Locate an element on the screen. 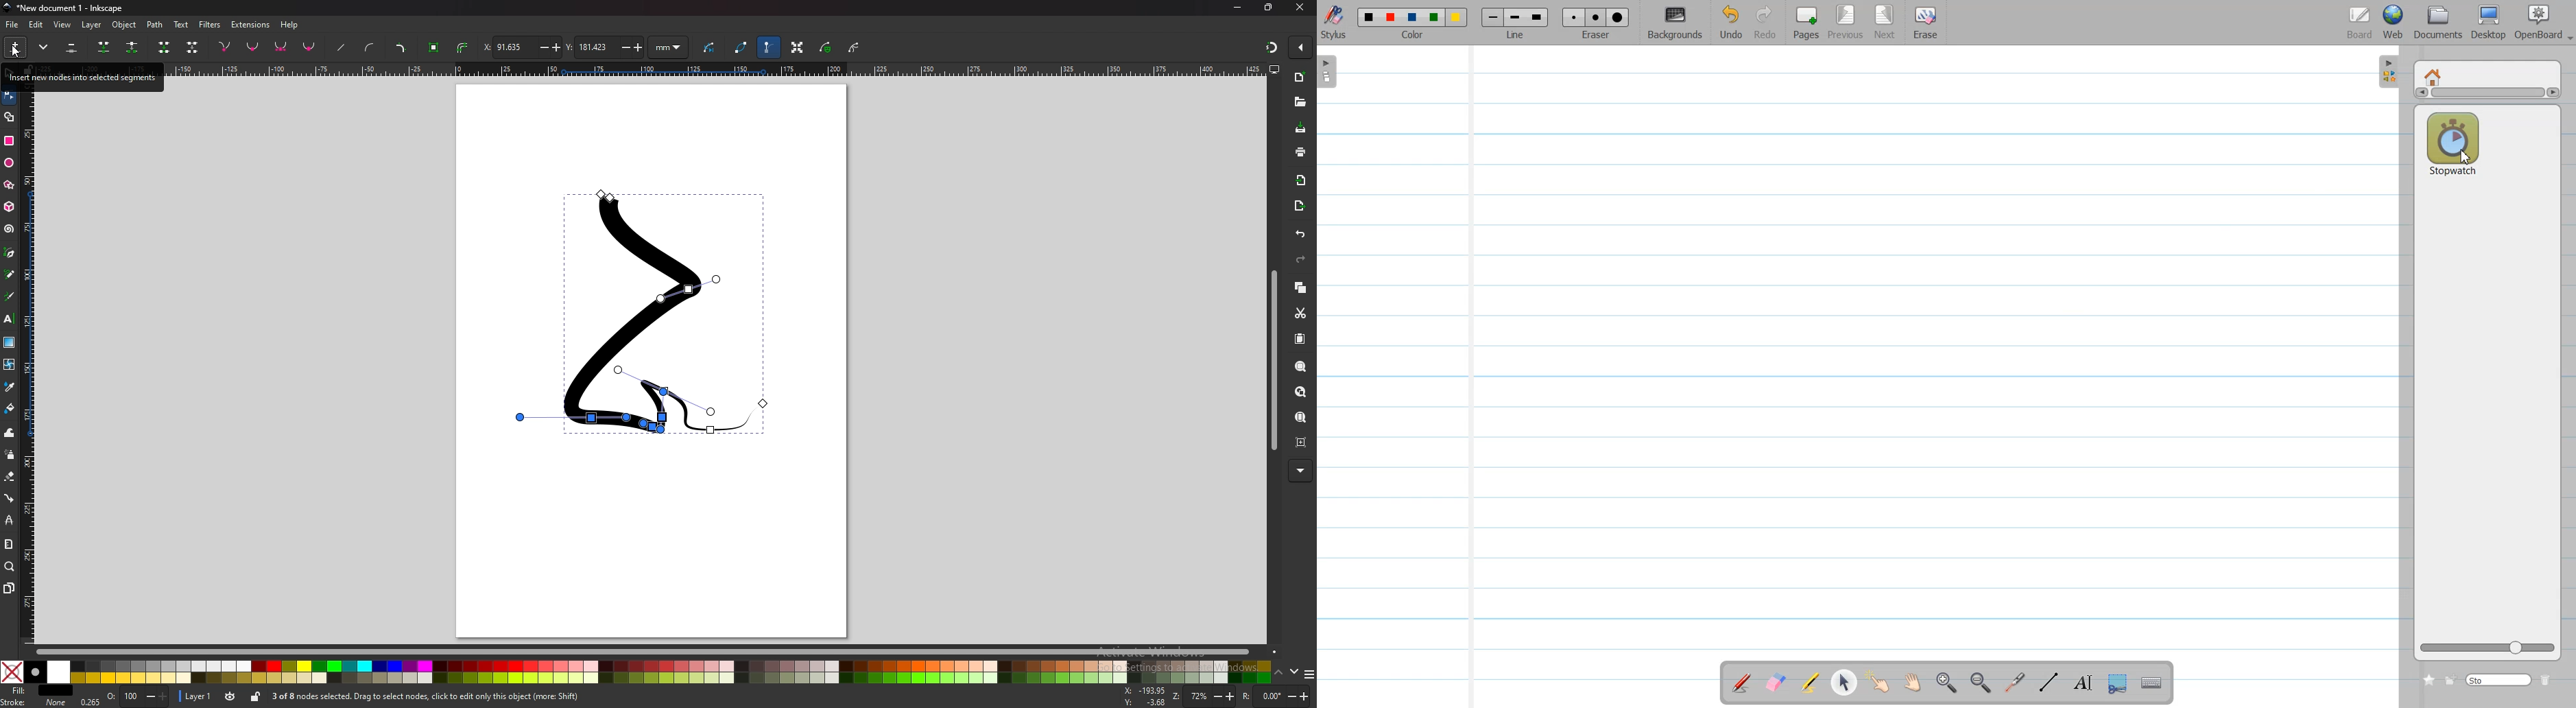 This screenshot has width=2576, height=728. join endnotes with new segment is located at coordinates (165, 48).